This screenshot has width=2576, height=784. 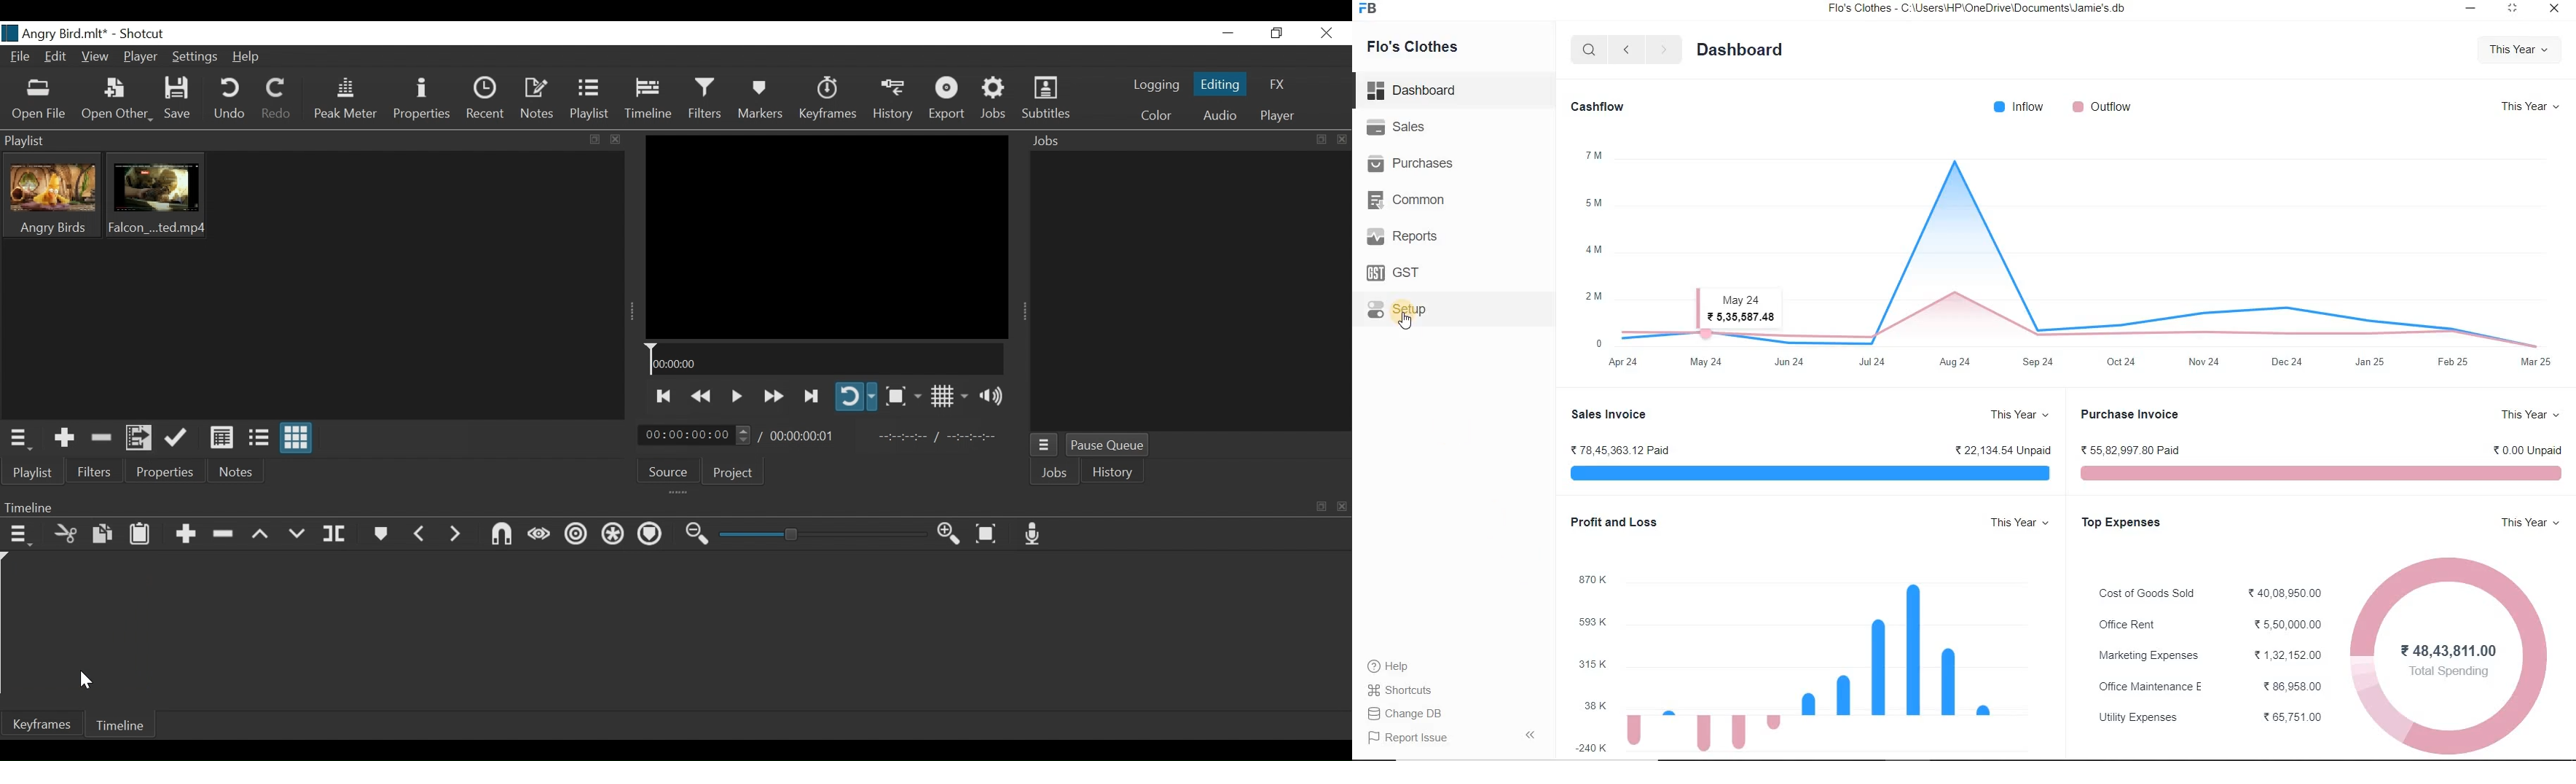 What do you see at coordinates (1596, 109) in the screenshot?
I see `Cashflow` at bounding box center [1596, 109].